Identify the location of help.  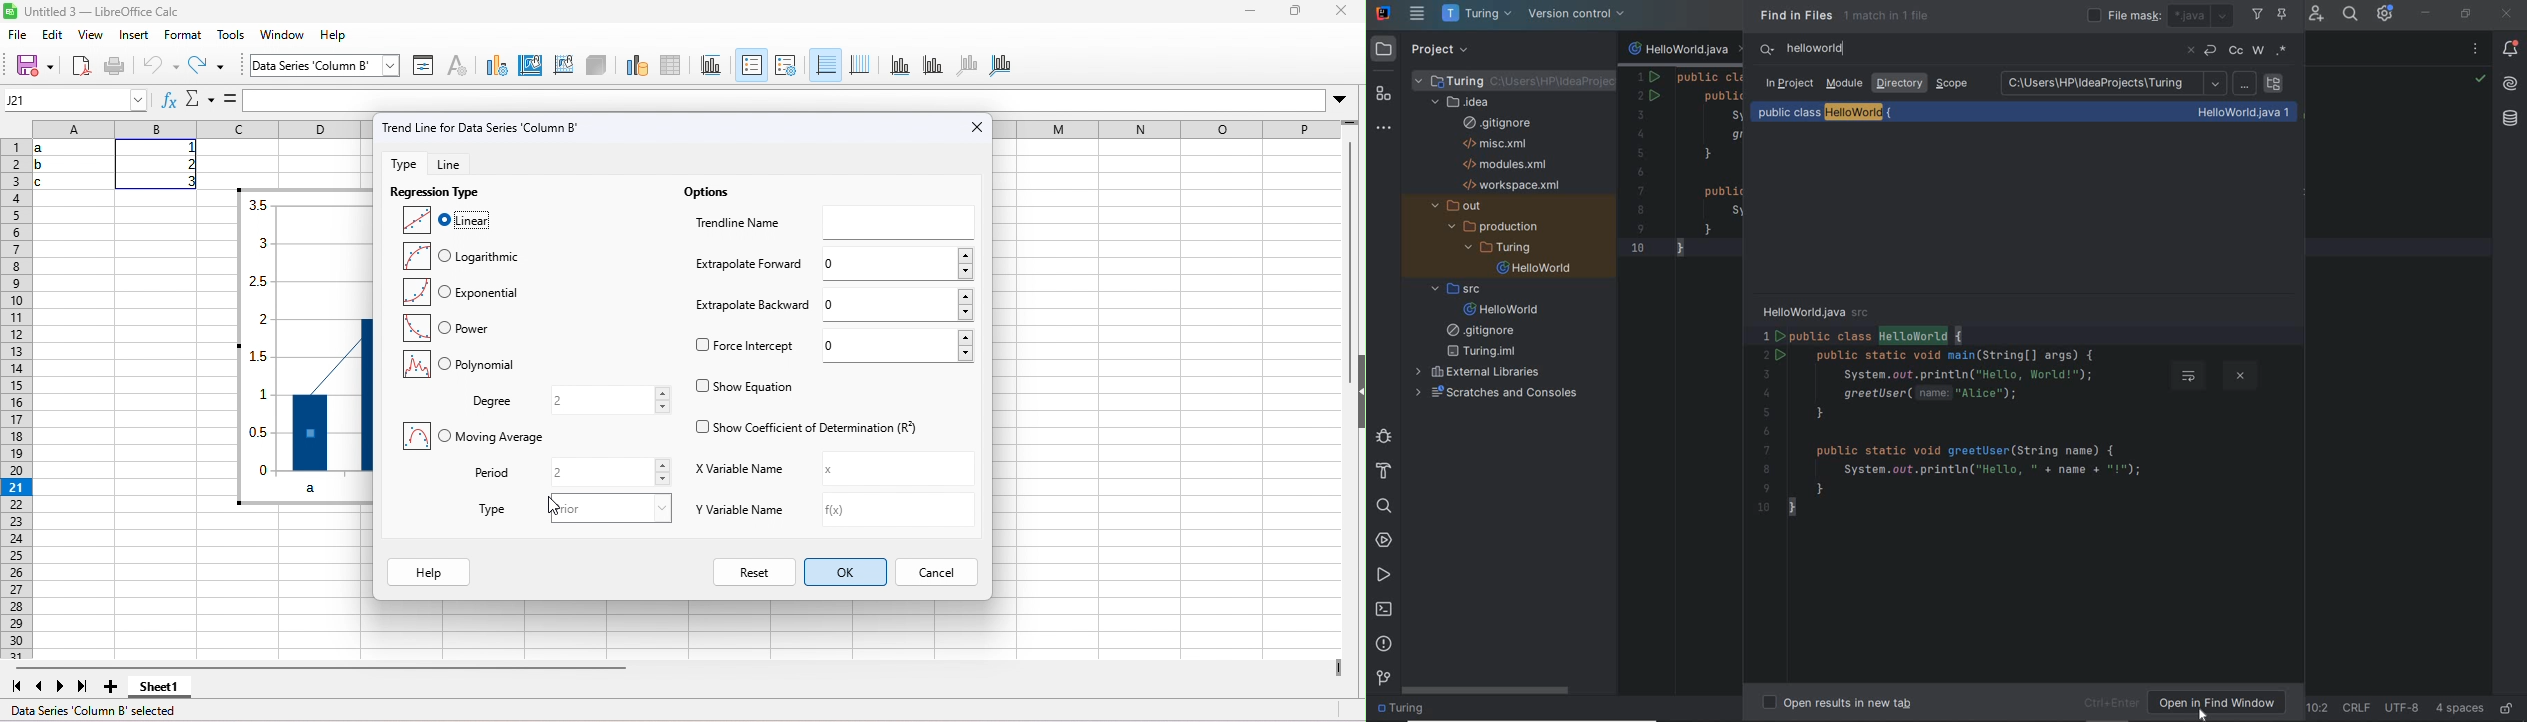
(430, 572).